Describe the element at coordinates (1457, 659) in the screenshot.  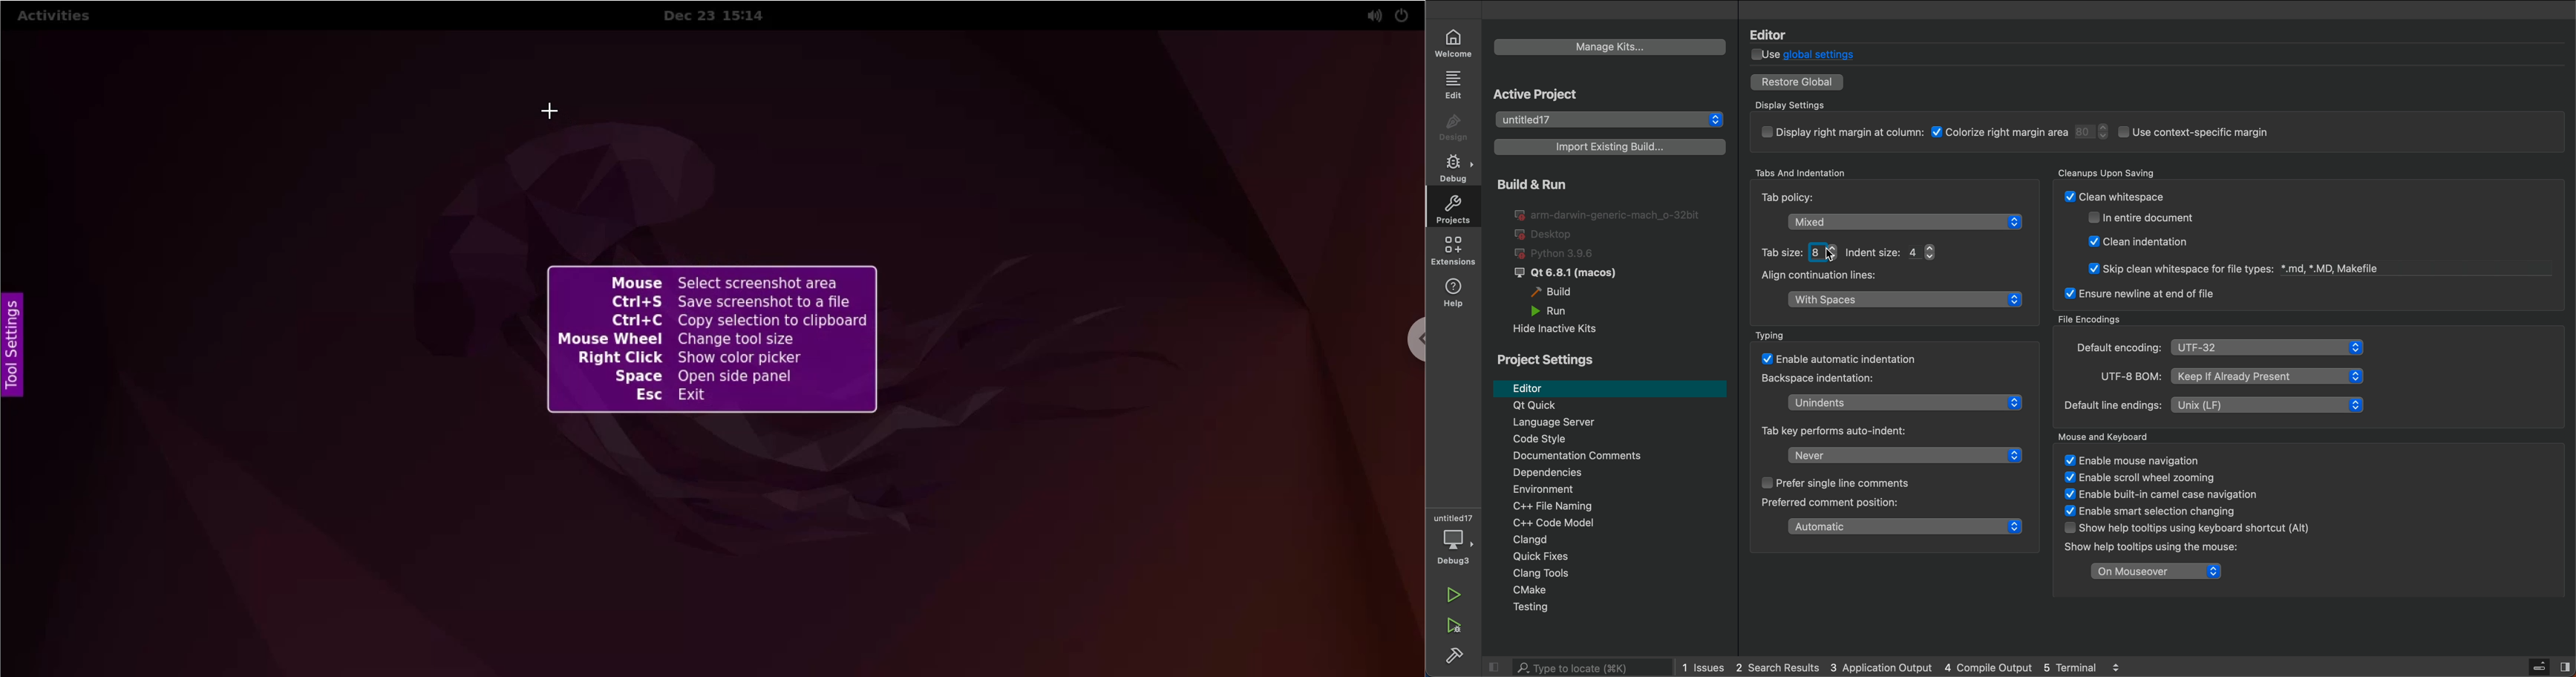
I see `build` at that location.